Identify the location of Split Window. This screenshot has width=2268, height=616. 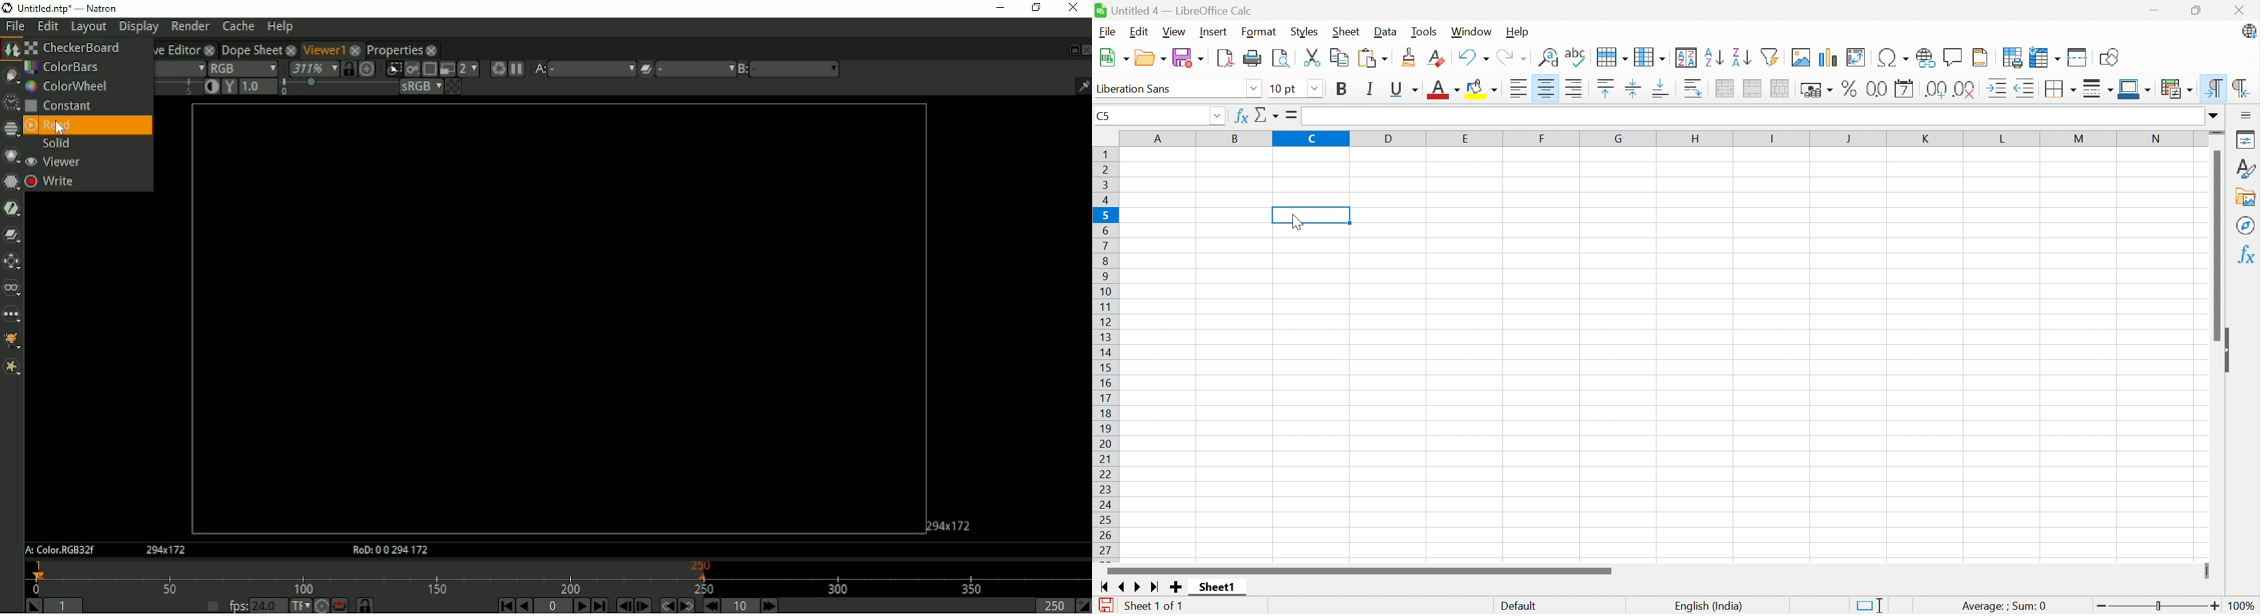
(2079, 57).